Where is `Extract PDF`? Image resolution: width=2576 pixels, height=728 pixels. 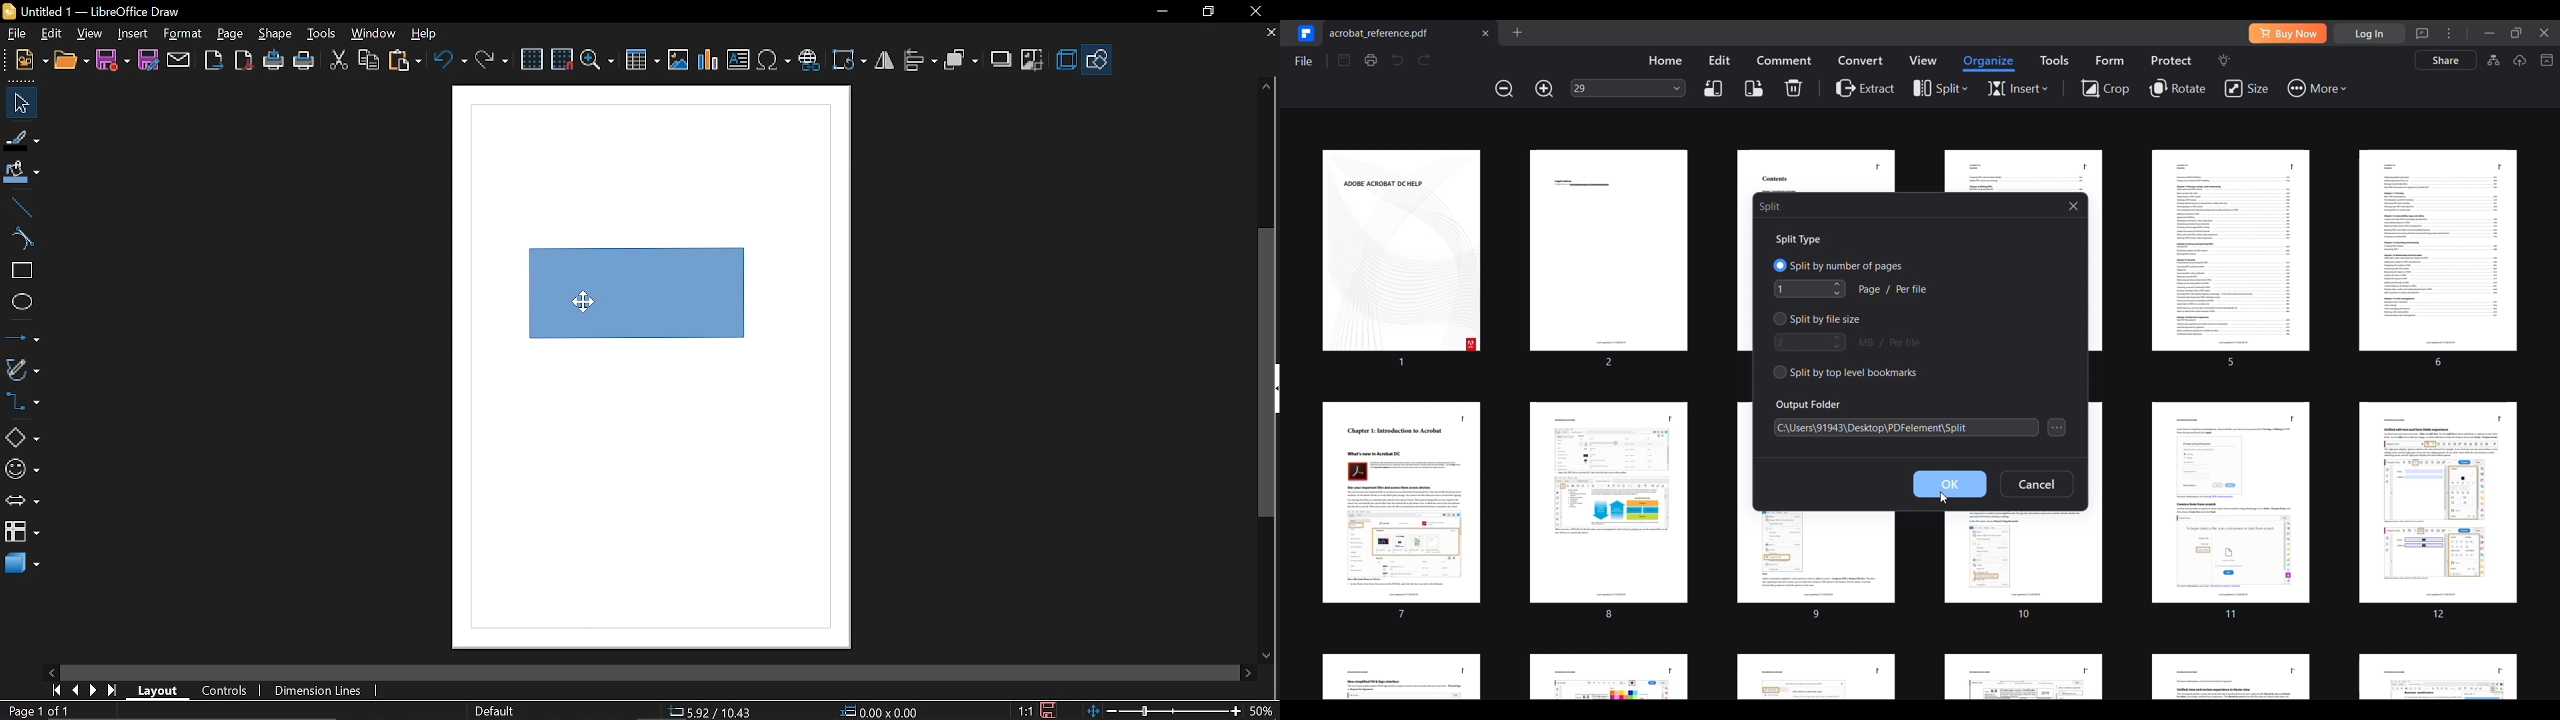 Extract PDF is located at coordinates (1865, 87).